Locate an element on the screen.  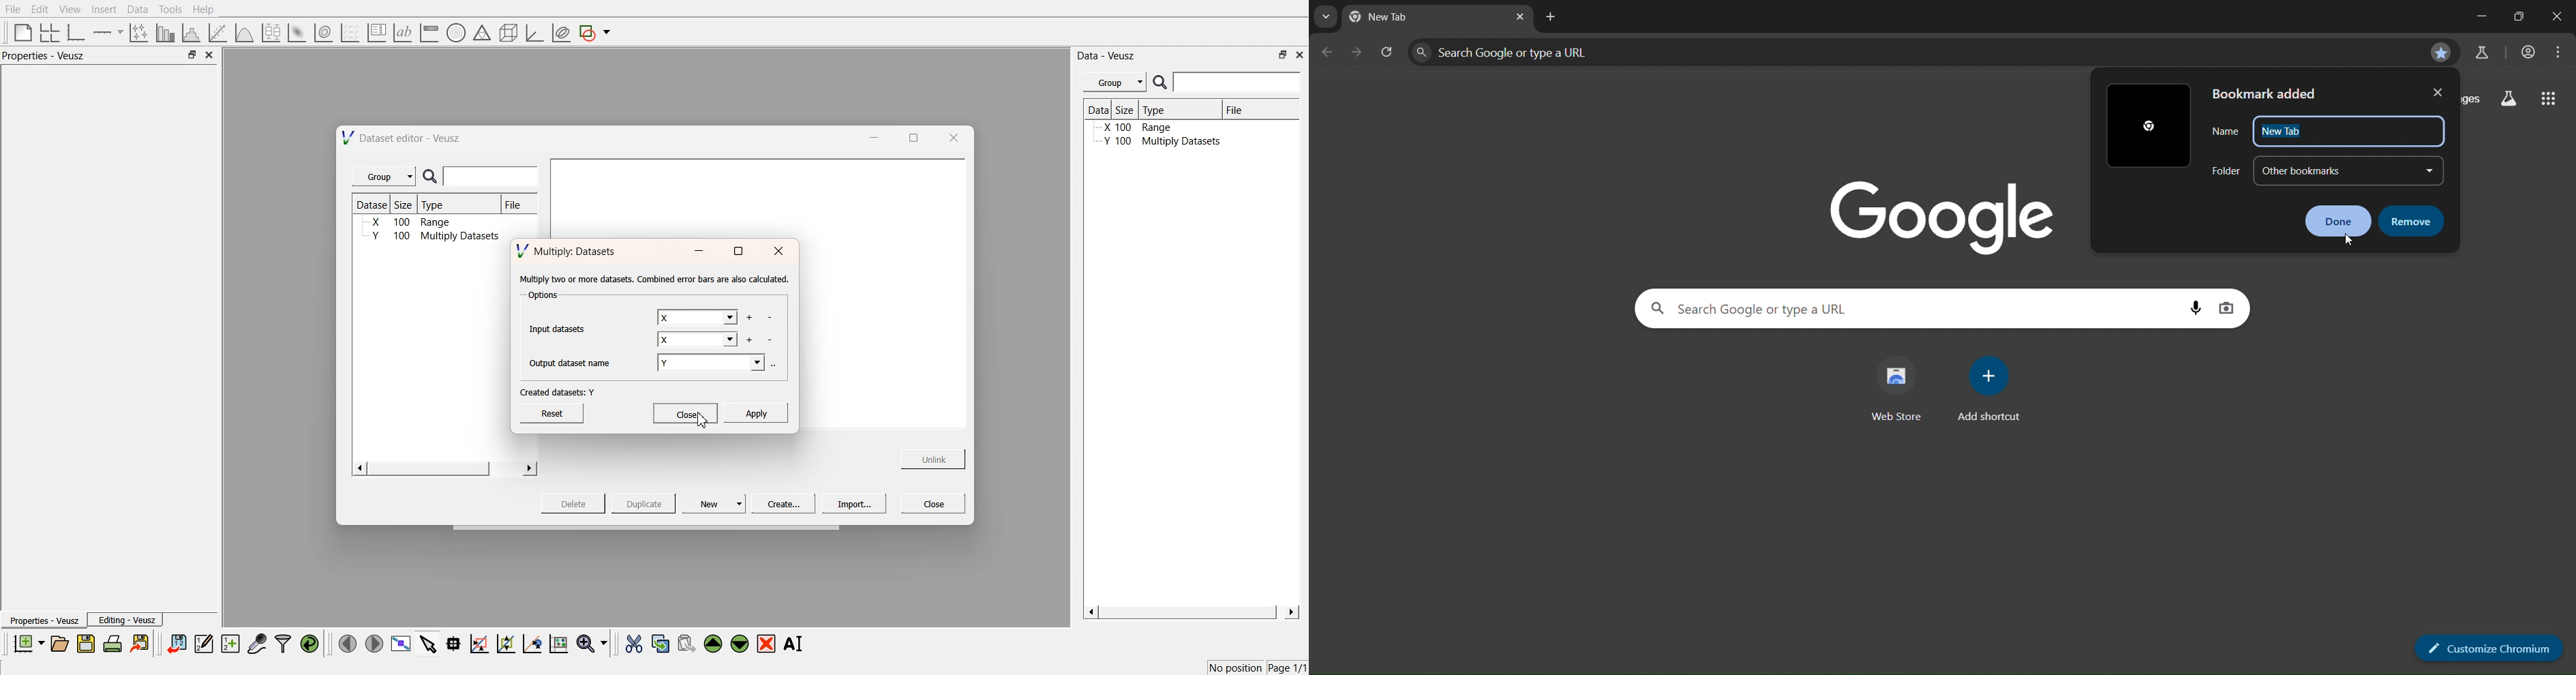
Dataset is located at coordinates (1098, 109).